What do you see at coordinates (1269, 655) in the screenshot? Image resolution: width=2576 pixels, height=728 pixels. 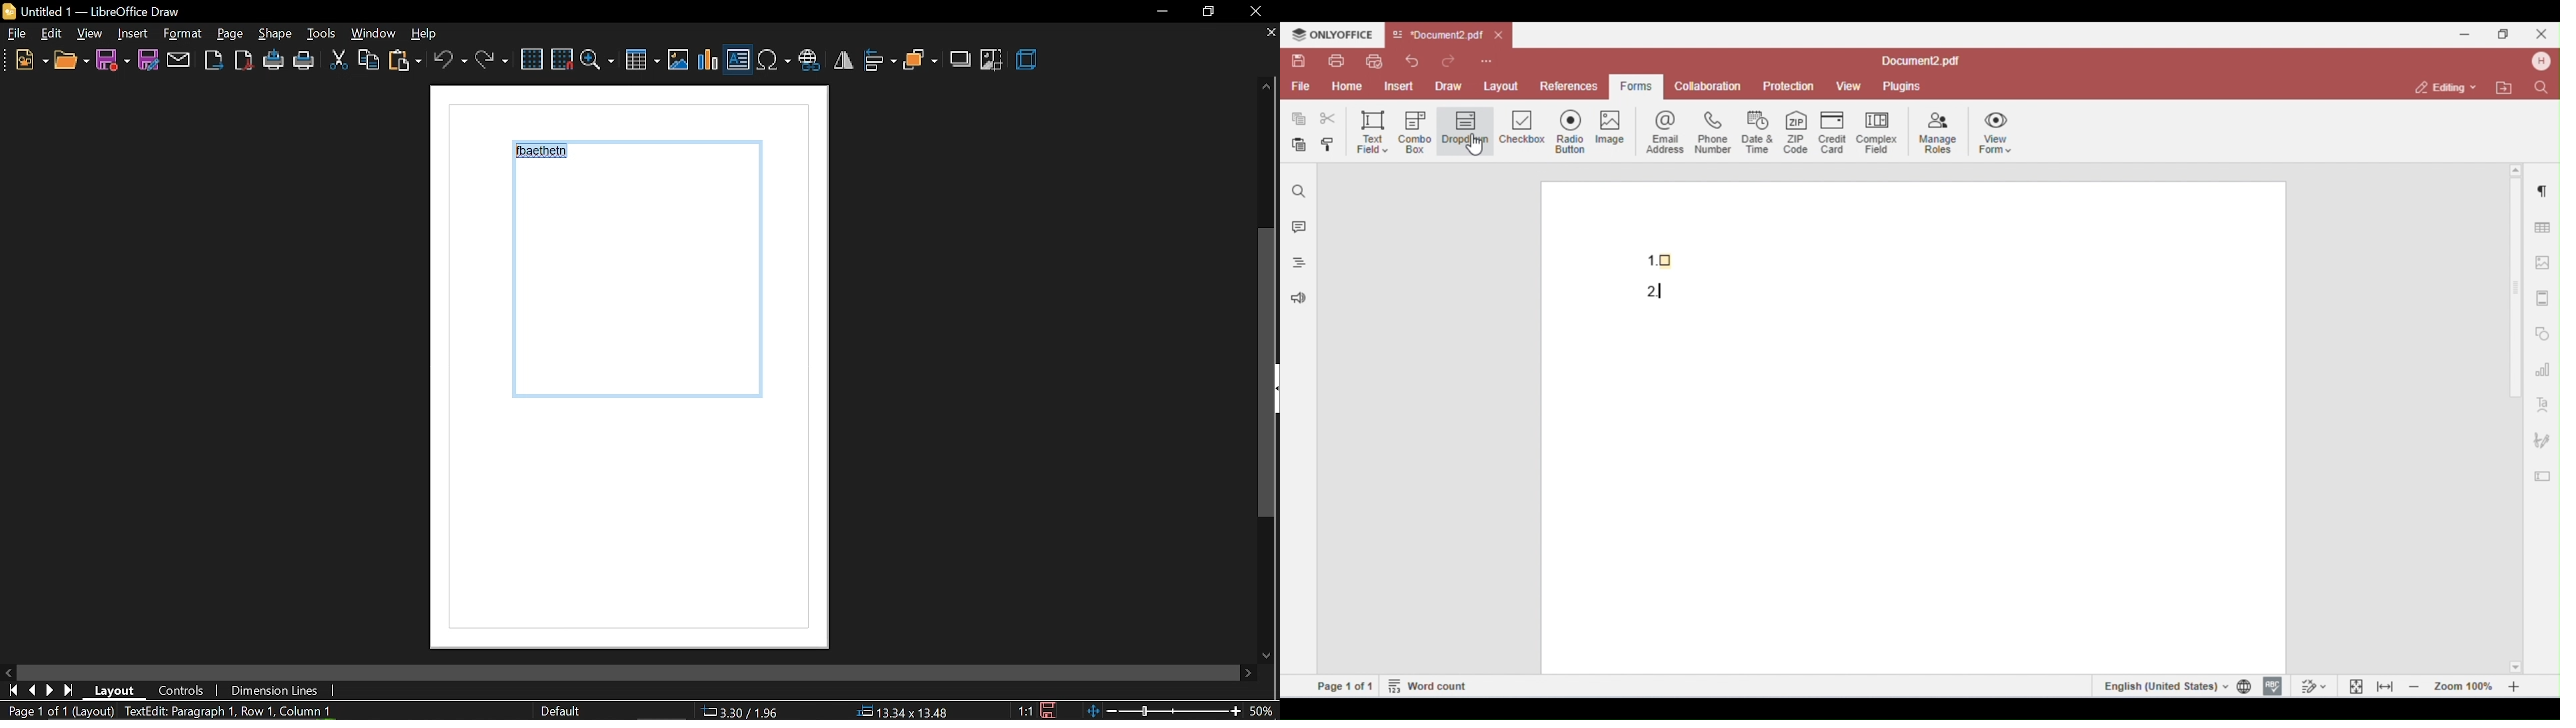 I see `Move down` at bounding box center [1269, 655].